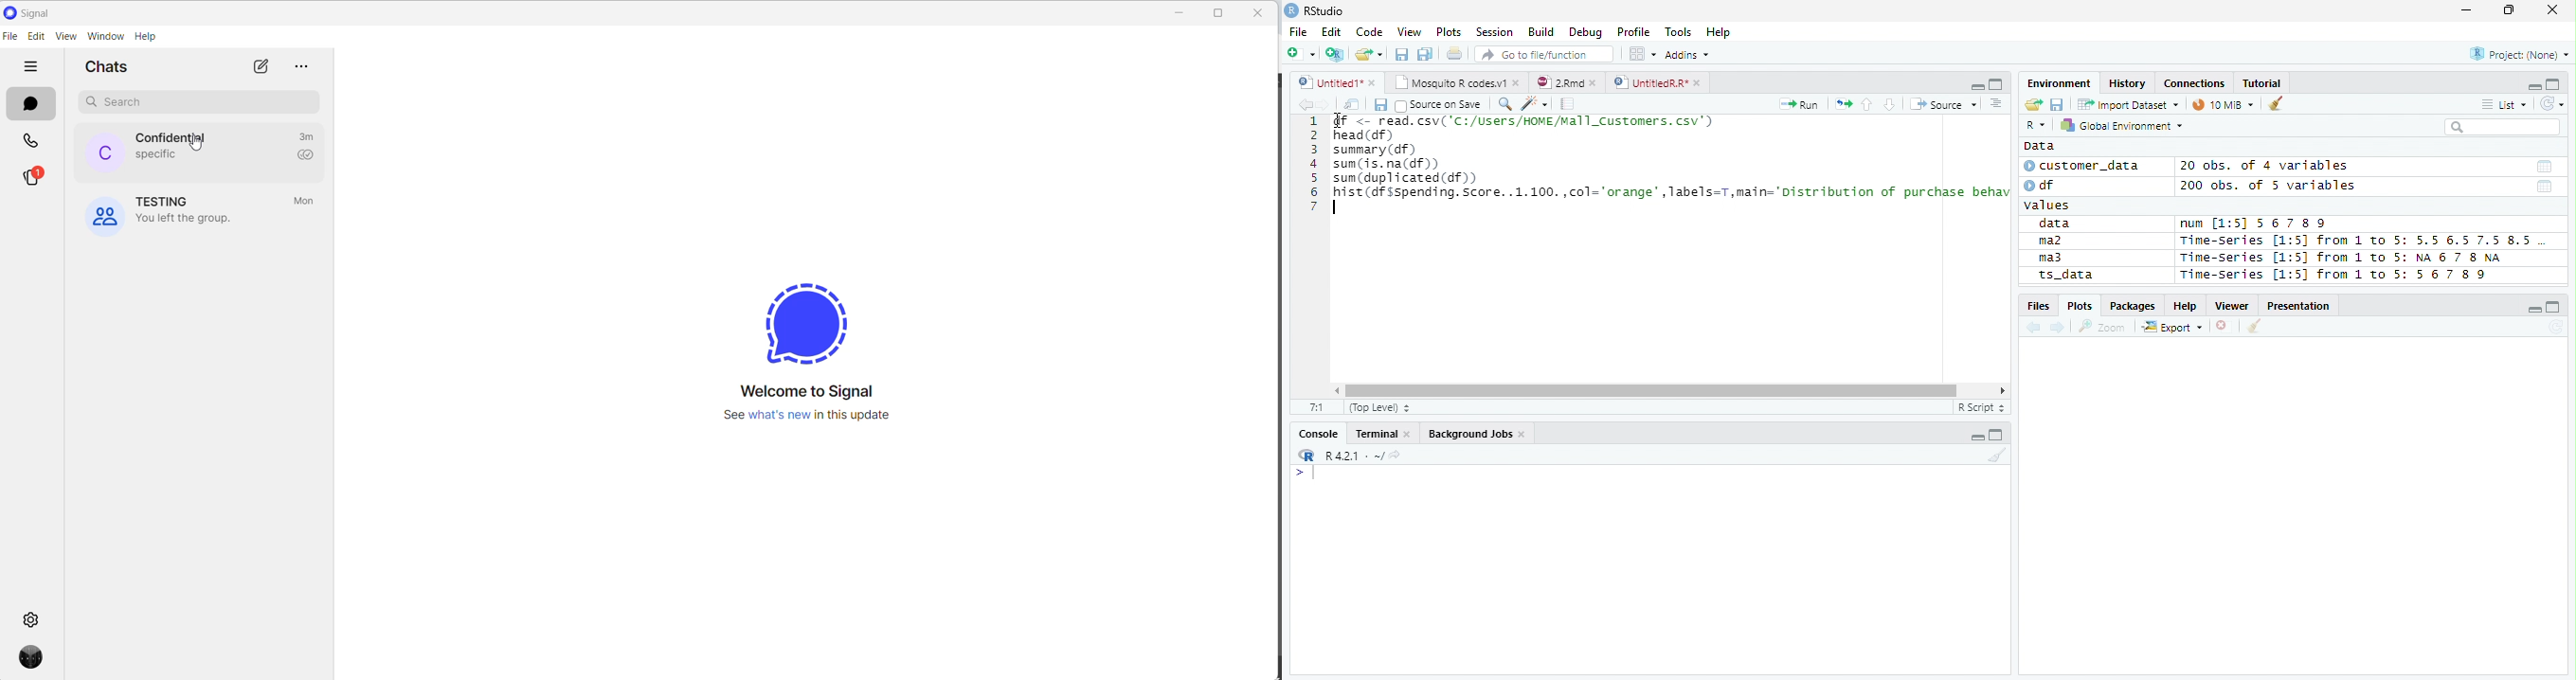  What do you see at coordinates (2186, 307) in the screenshot?
I see `Help` at bounding box center [2186, 307].